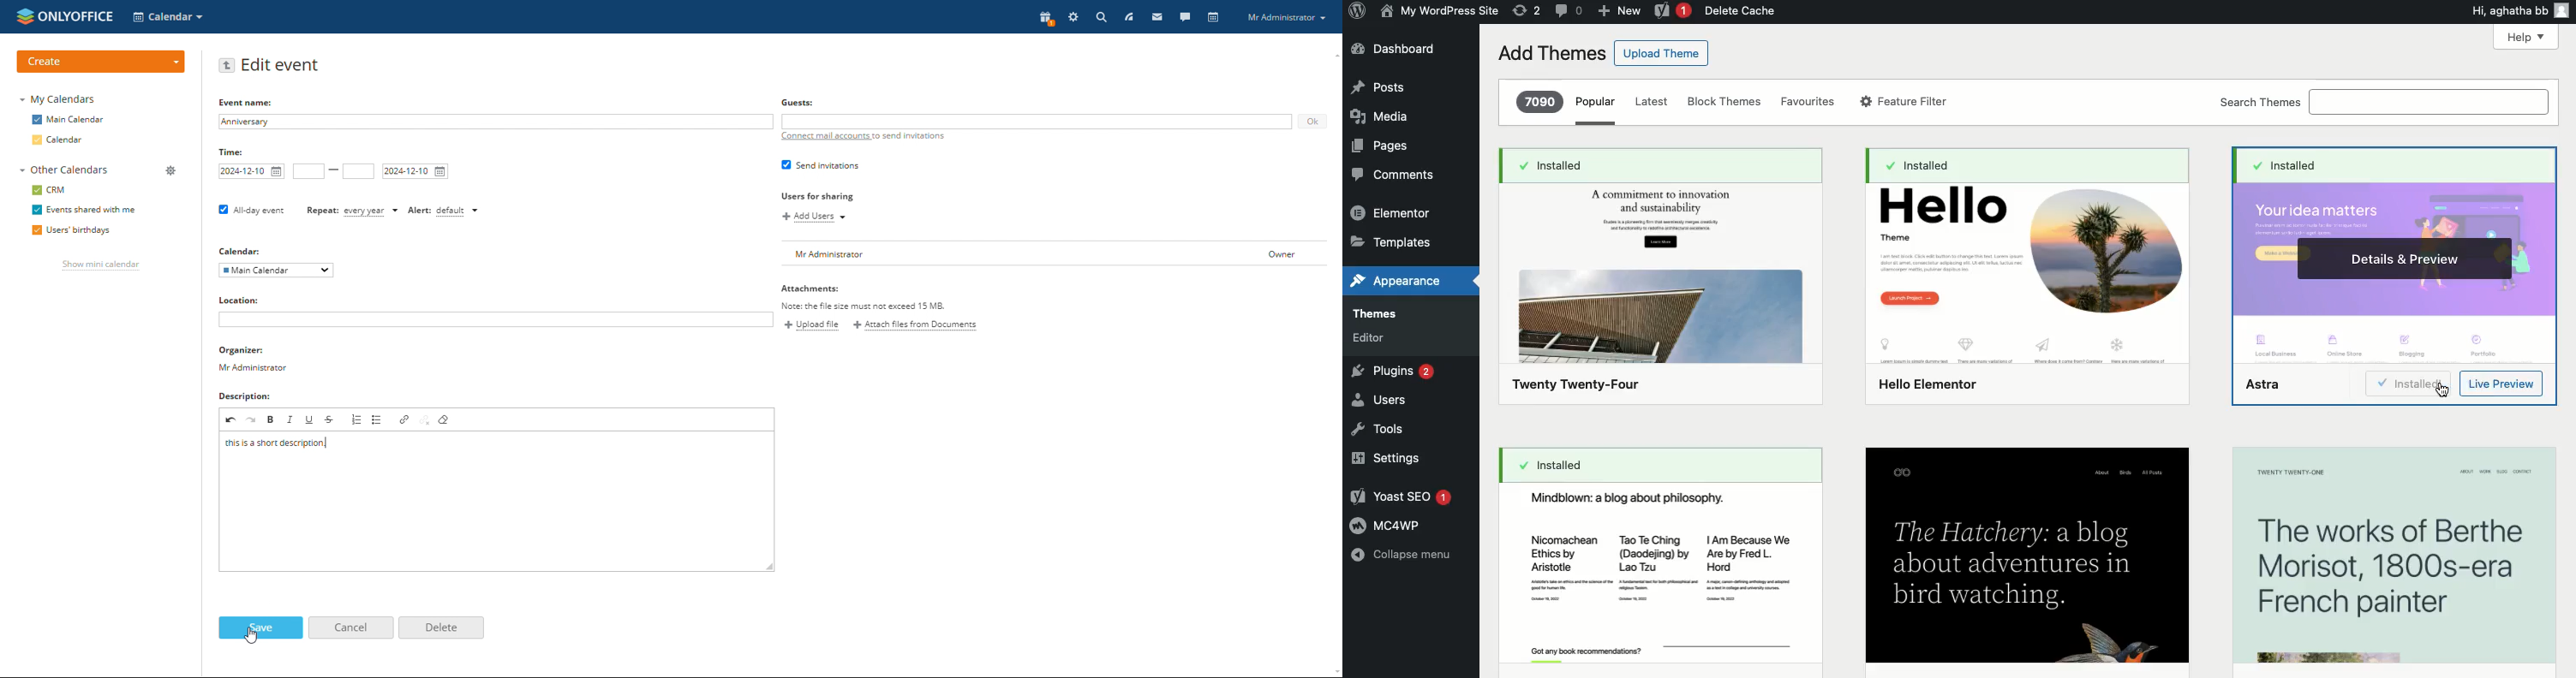 This screenshot has width=2576, height=700. I want to click on edit event, so click(283, 66).